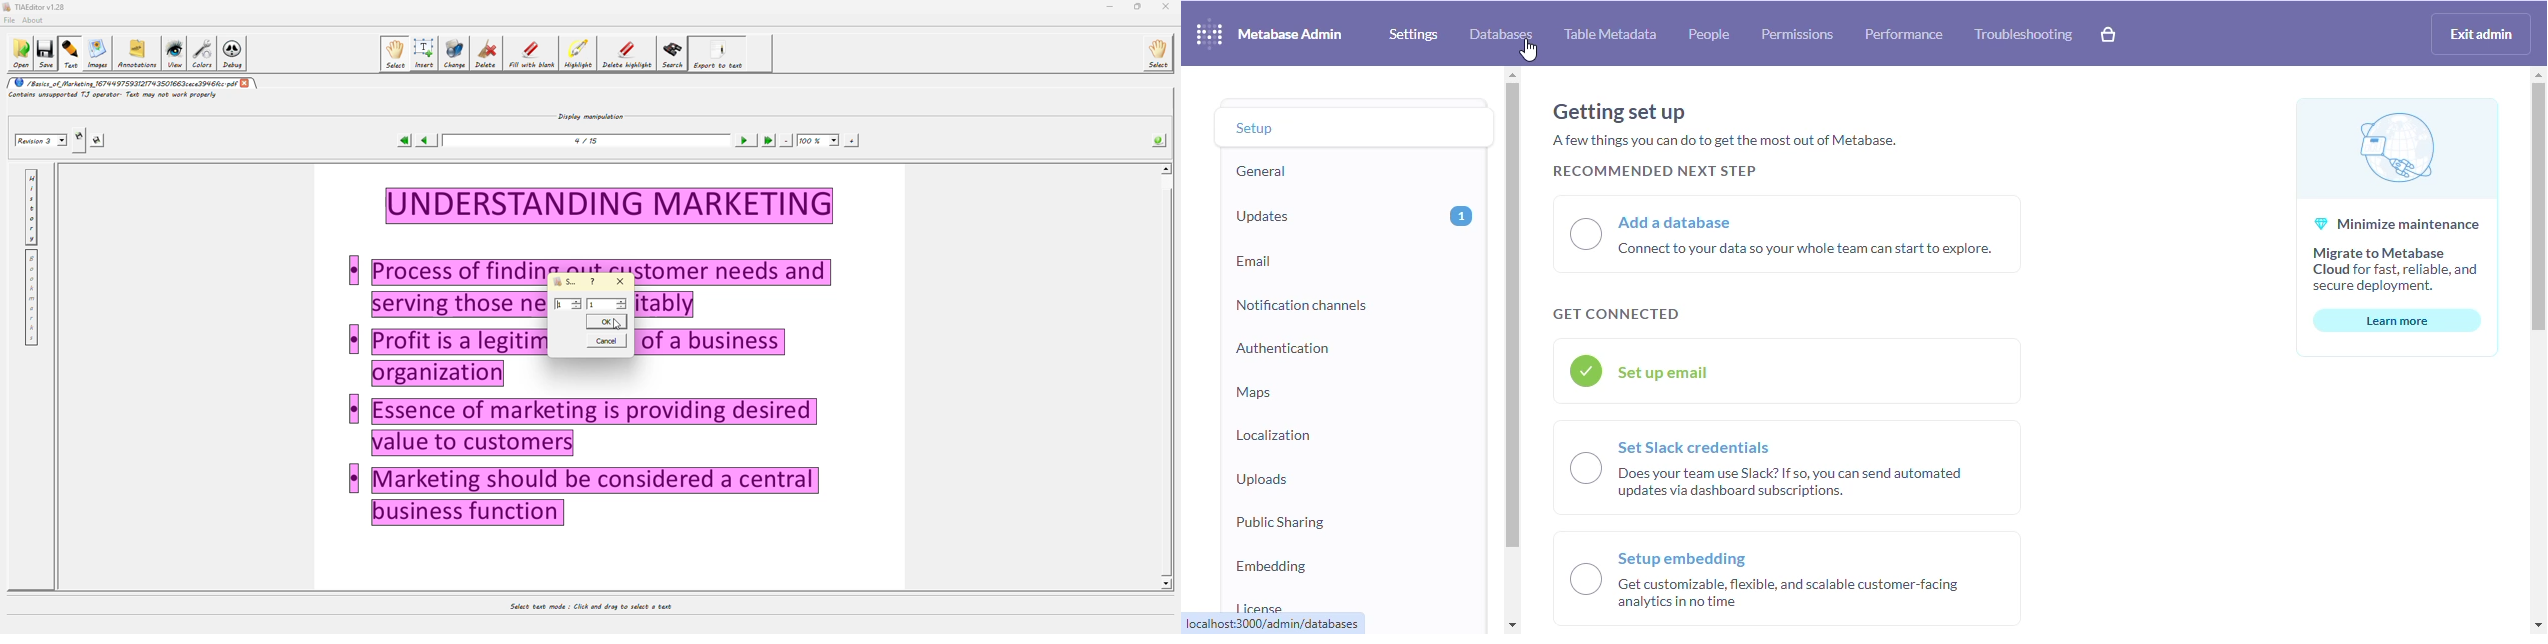  I want to click on databases, so click(1500, 34).